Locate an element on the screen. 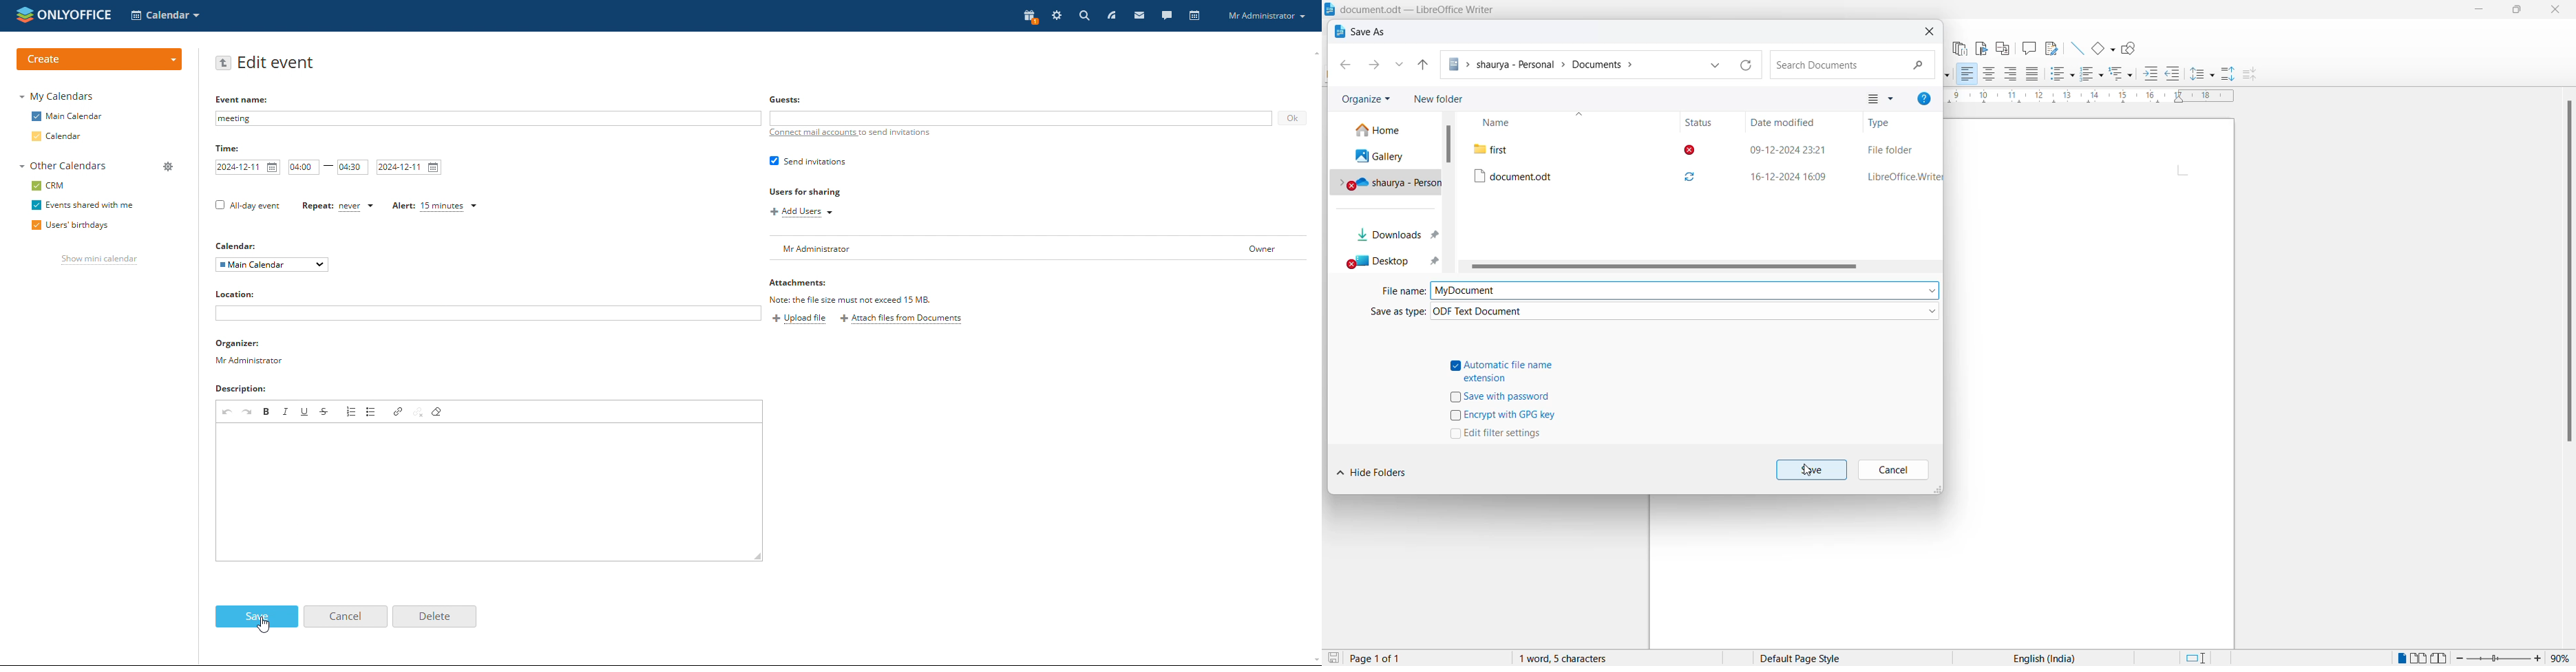  maximize is located at coordinates (2523, 11).